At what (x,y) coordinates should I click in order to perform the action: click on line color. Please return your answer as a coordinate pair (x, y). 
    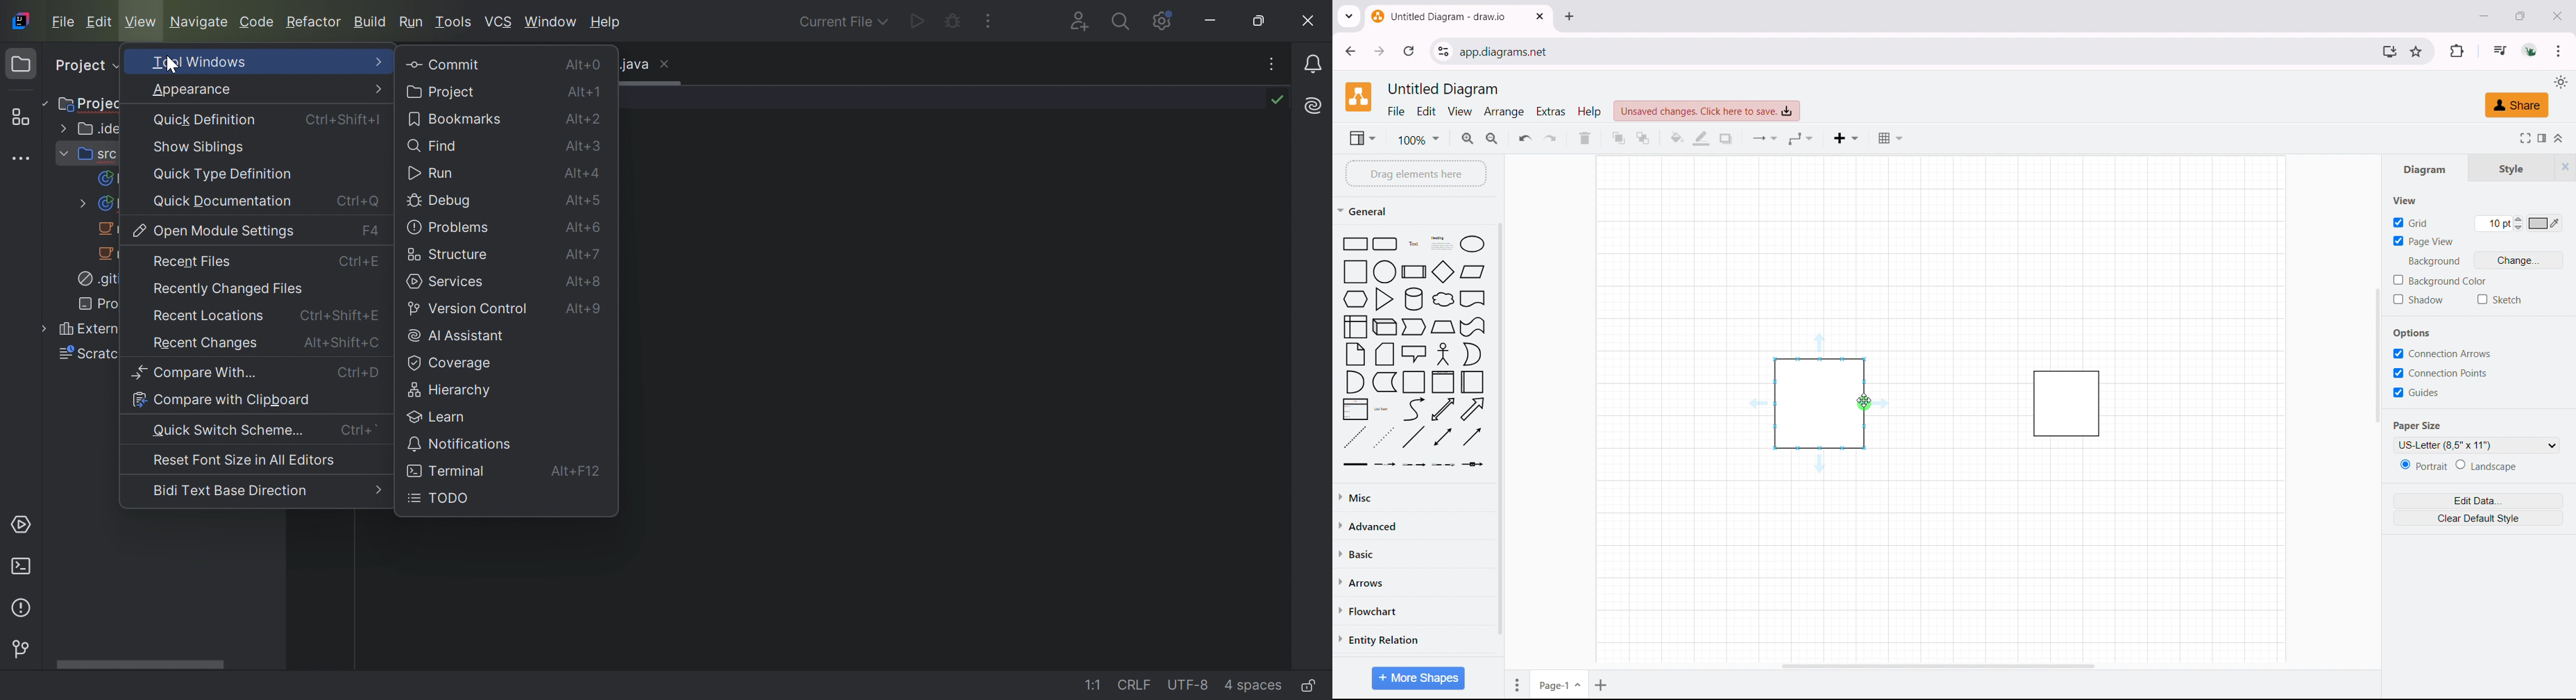
    Looking at the image, I should click on (1702, 139).